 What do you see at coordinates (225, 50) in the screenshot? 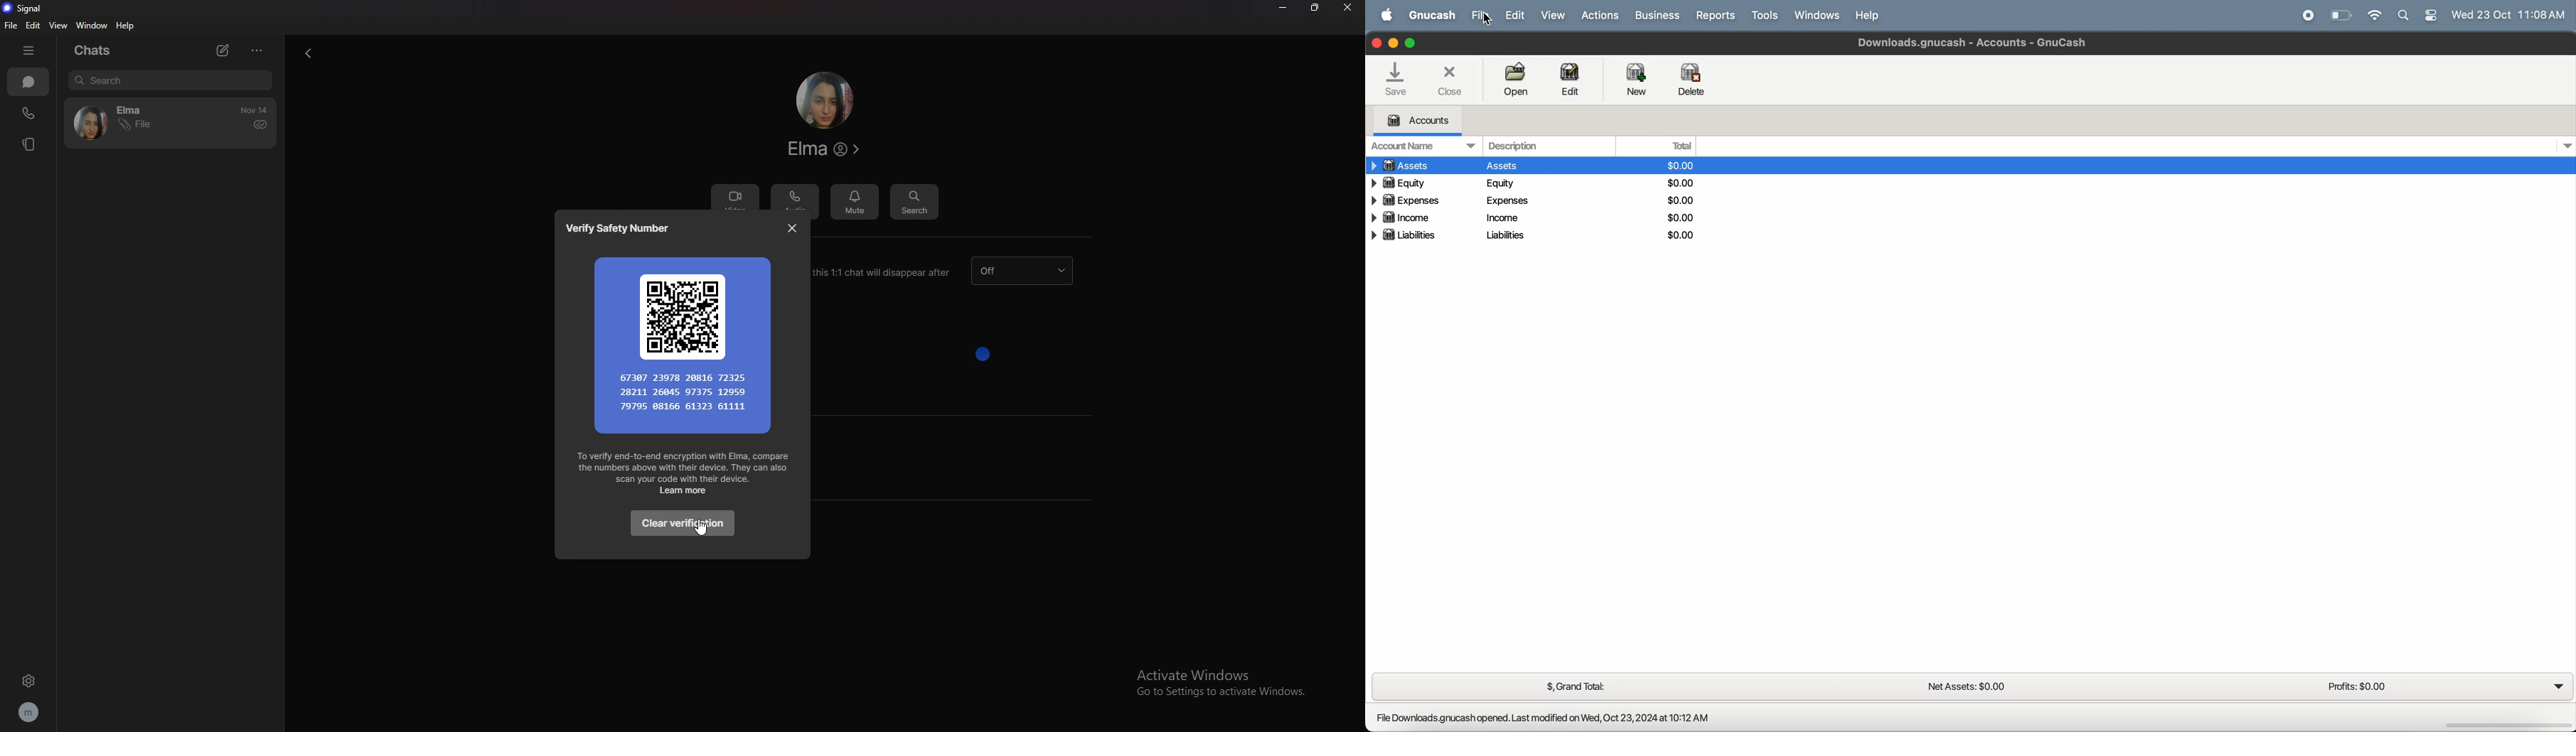
I see `new chat` at bounding box center [225, 50].